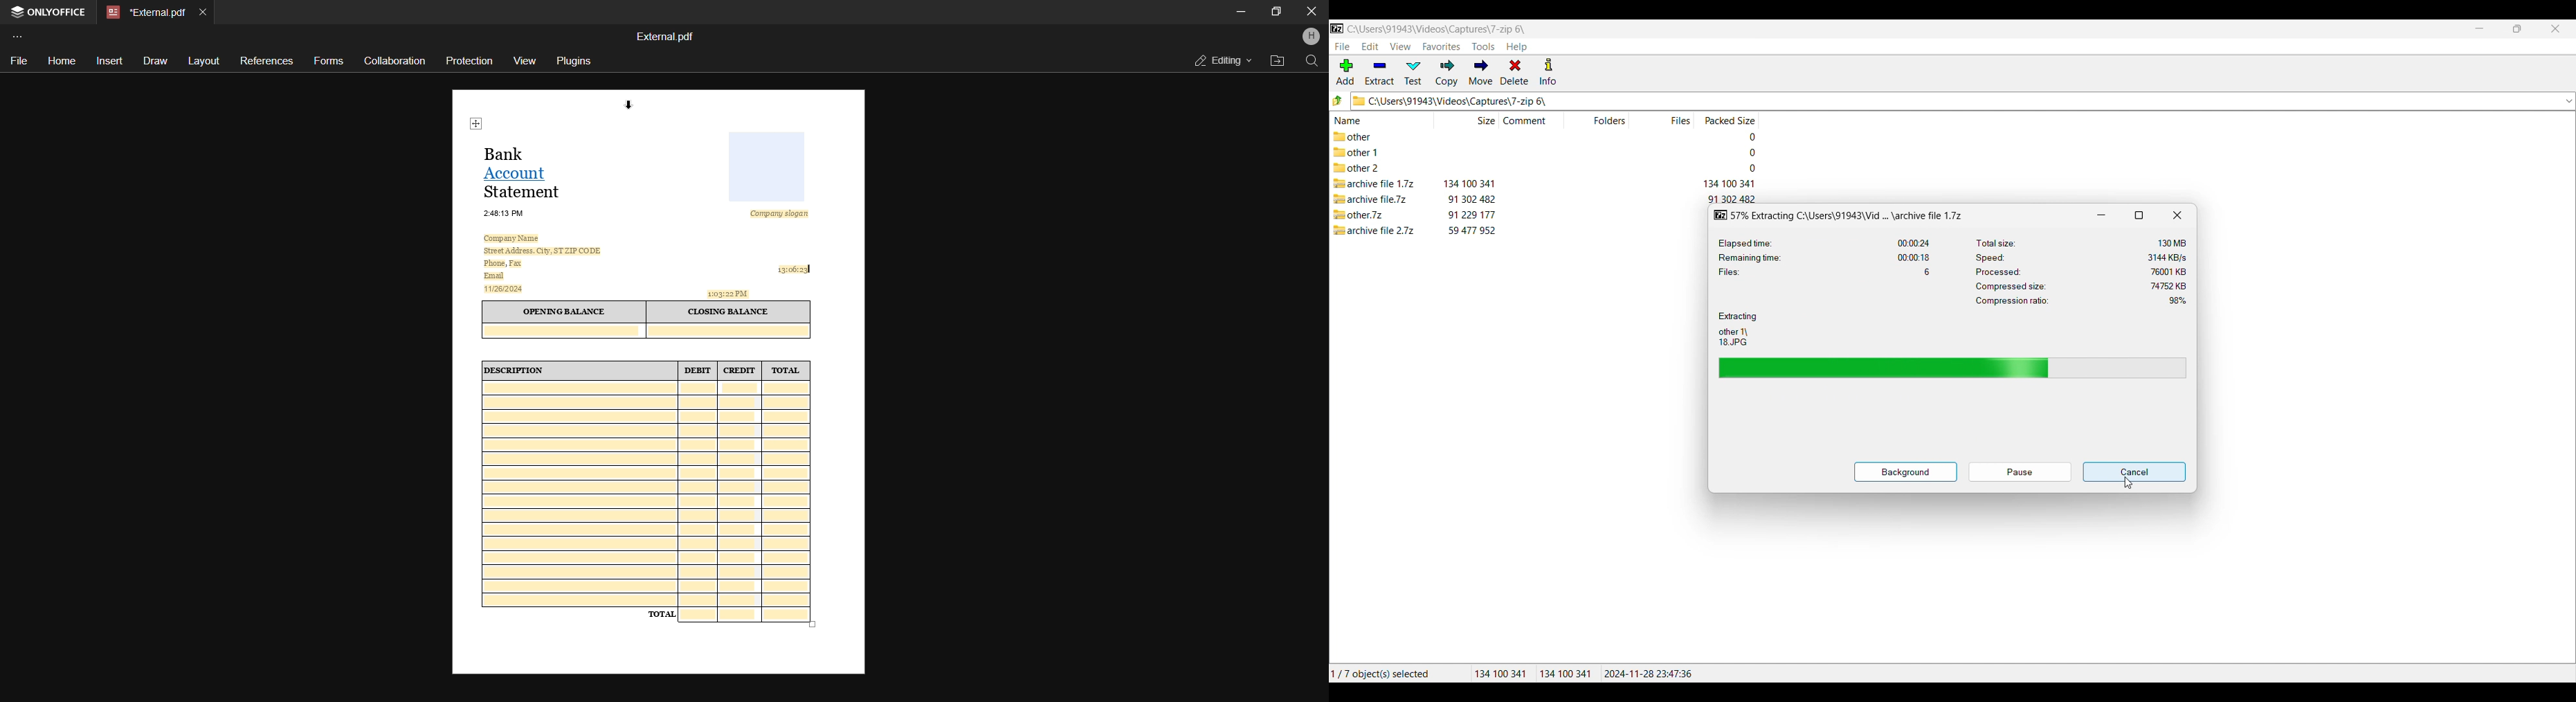 The height and width of the screenshot is (728, 2576). I want to click on size, so click(1469, 183).